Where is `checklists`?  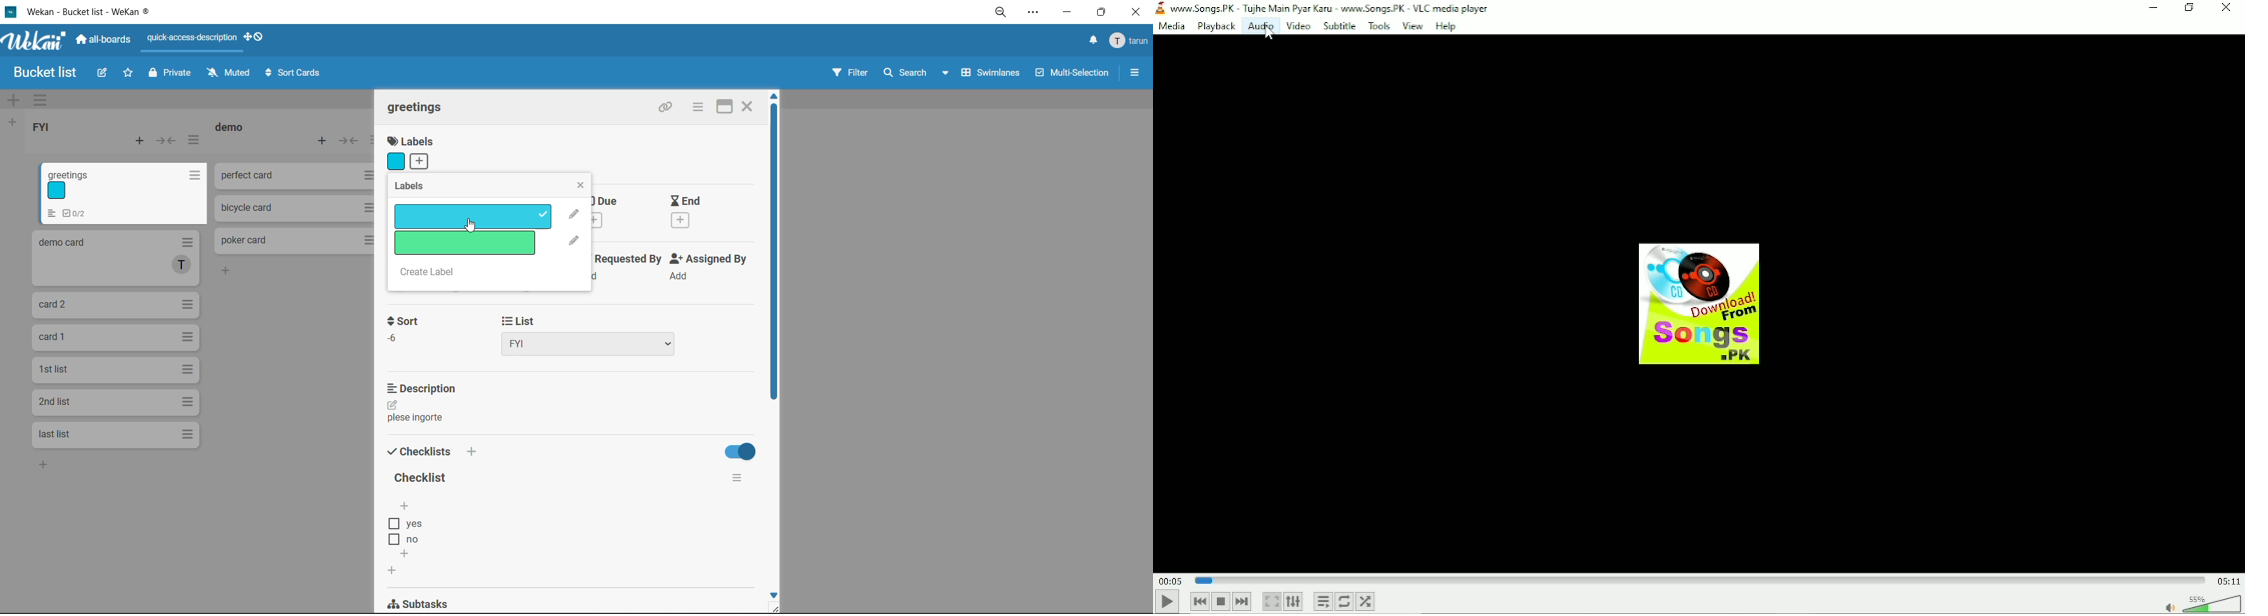
checklists is located at coordinates (430, 451).